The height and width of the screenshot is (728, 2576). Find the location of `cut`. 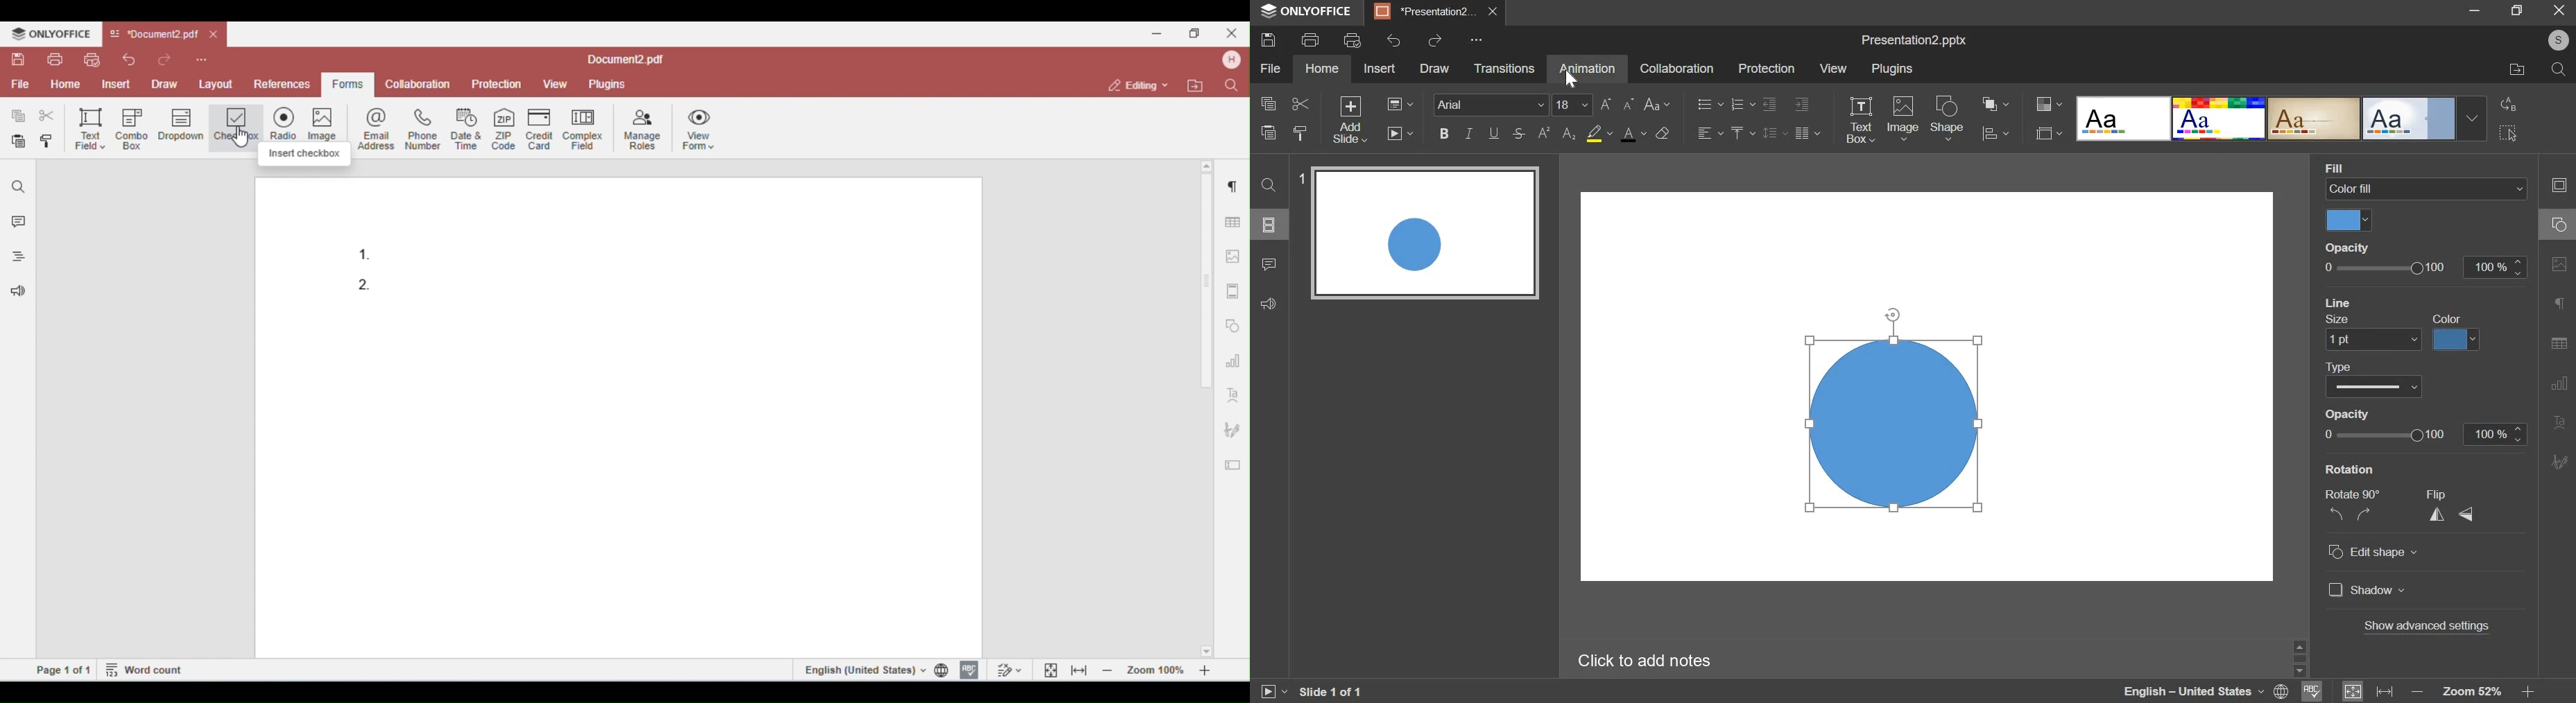

cut is located at coordinates (1300, 103).